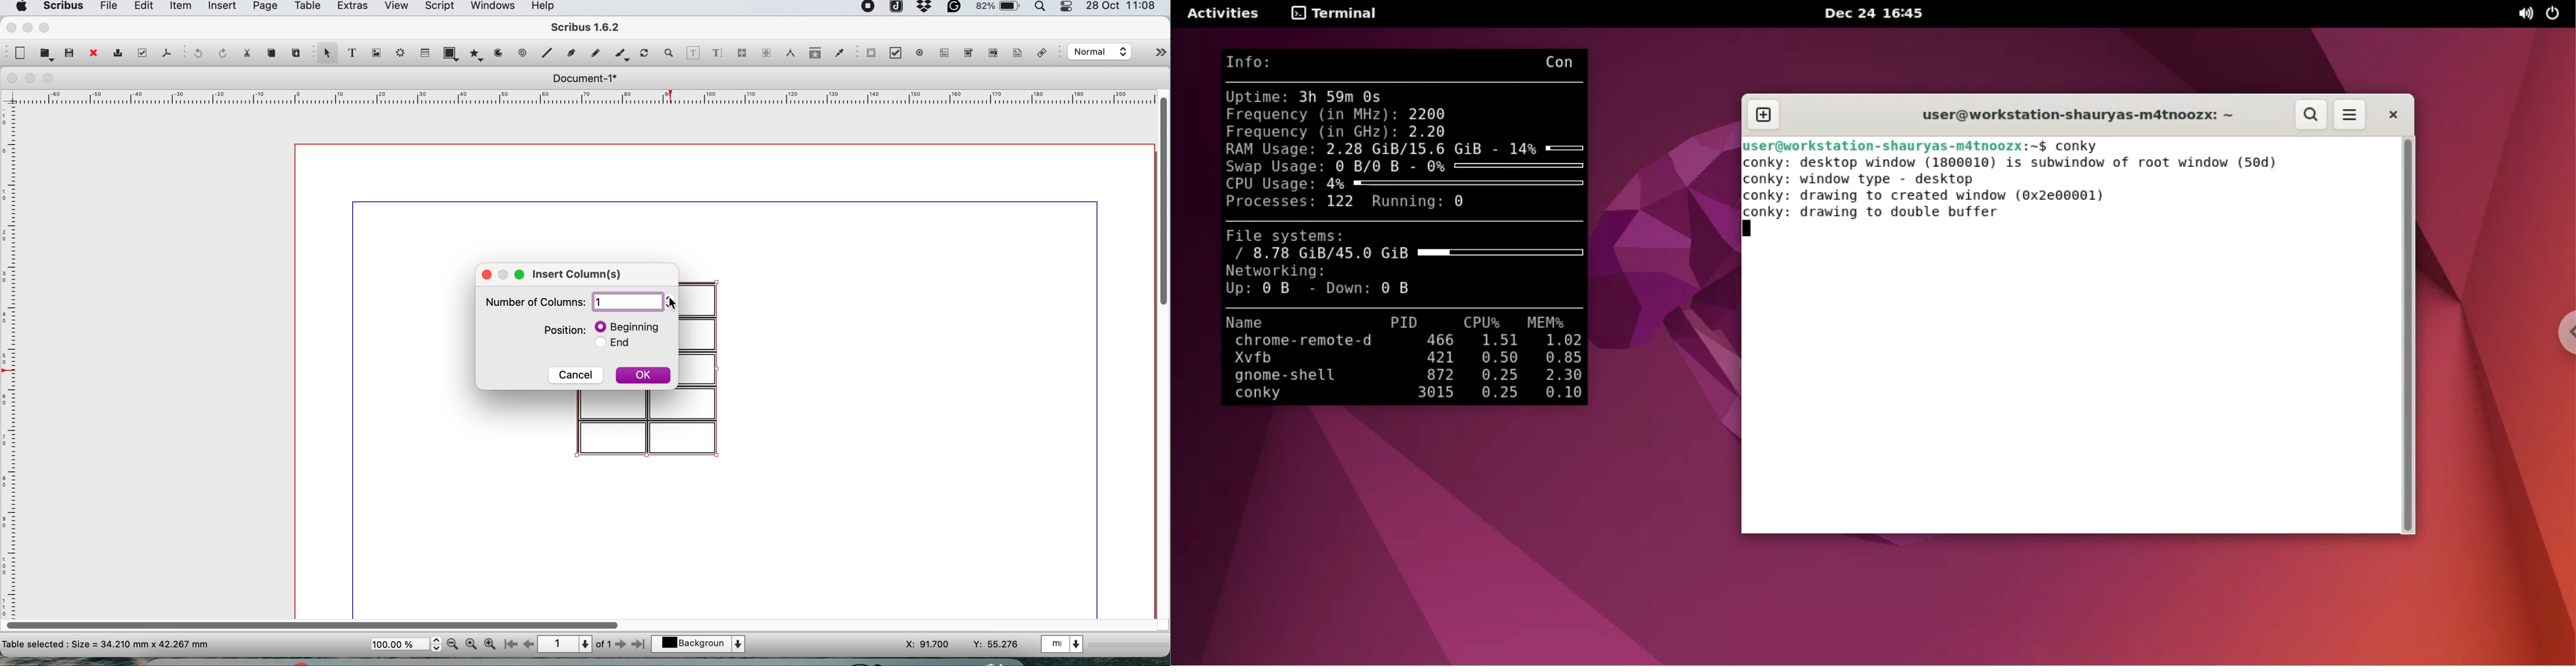 This screenshot has height=672, width=2576. I want to click on script, so click(438, 7).